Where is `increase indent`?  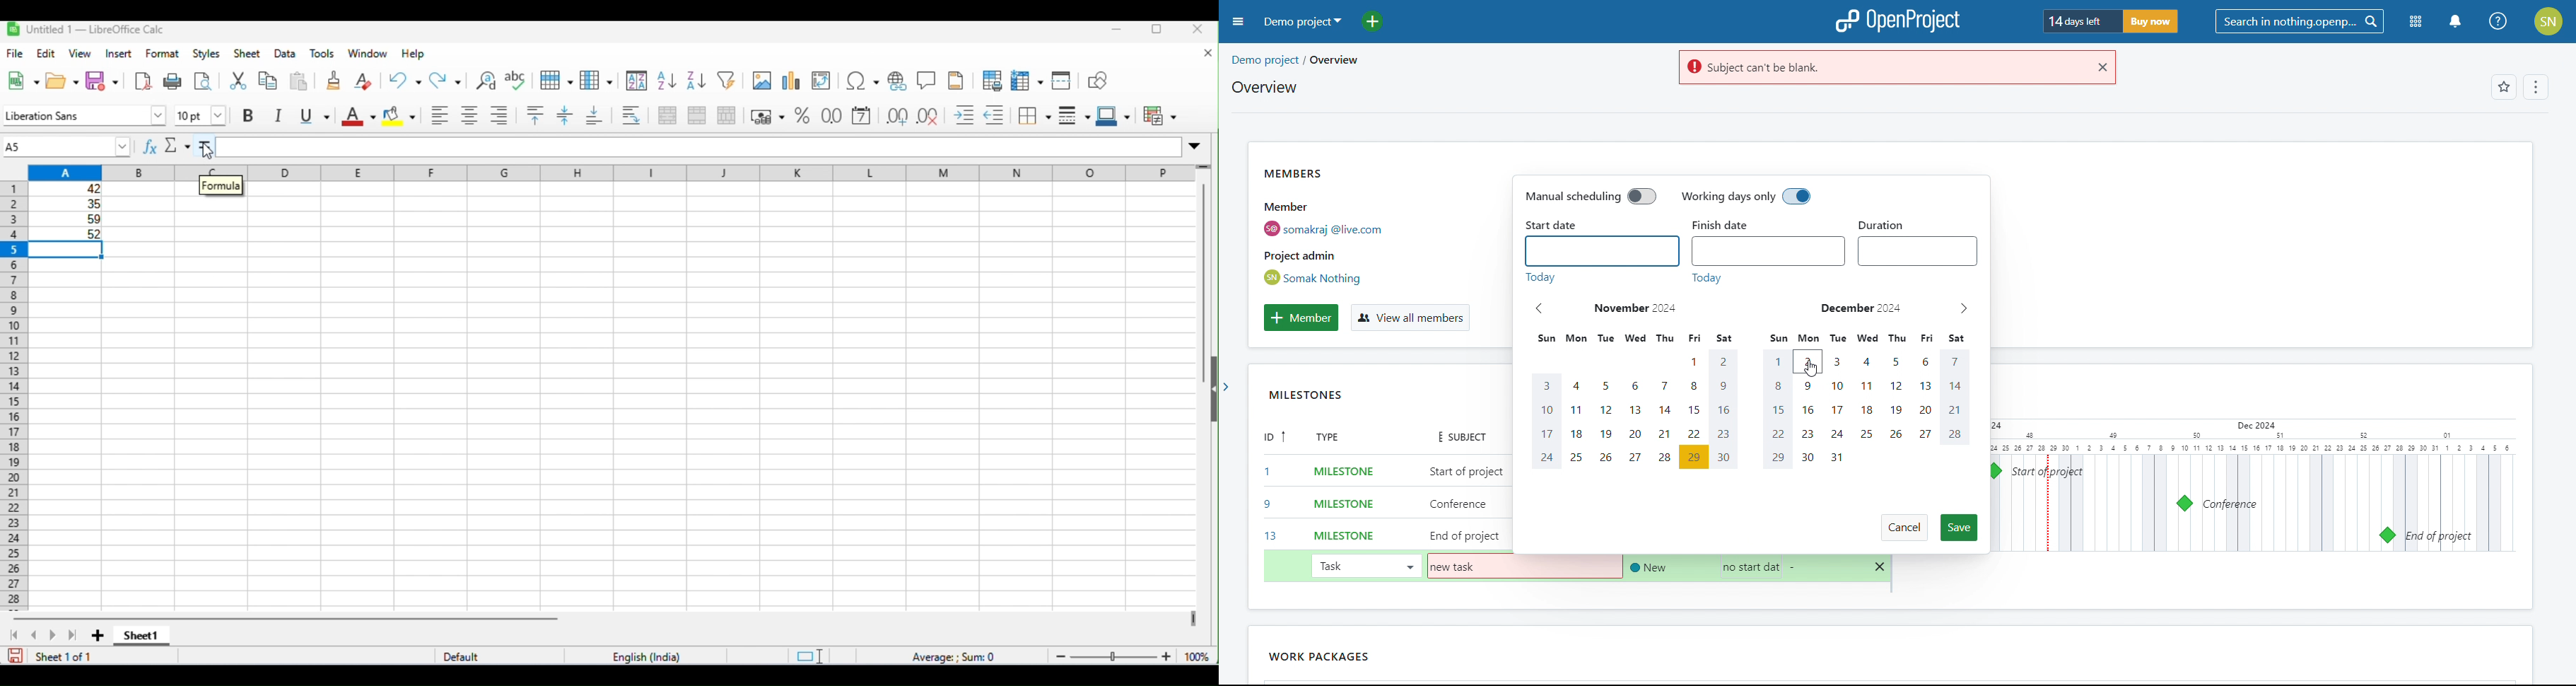 increase indent is located at coordinates (965, 114).